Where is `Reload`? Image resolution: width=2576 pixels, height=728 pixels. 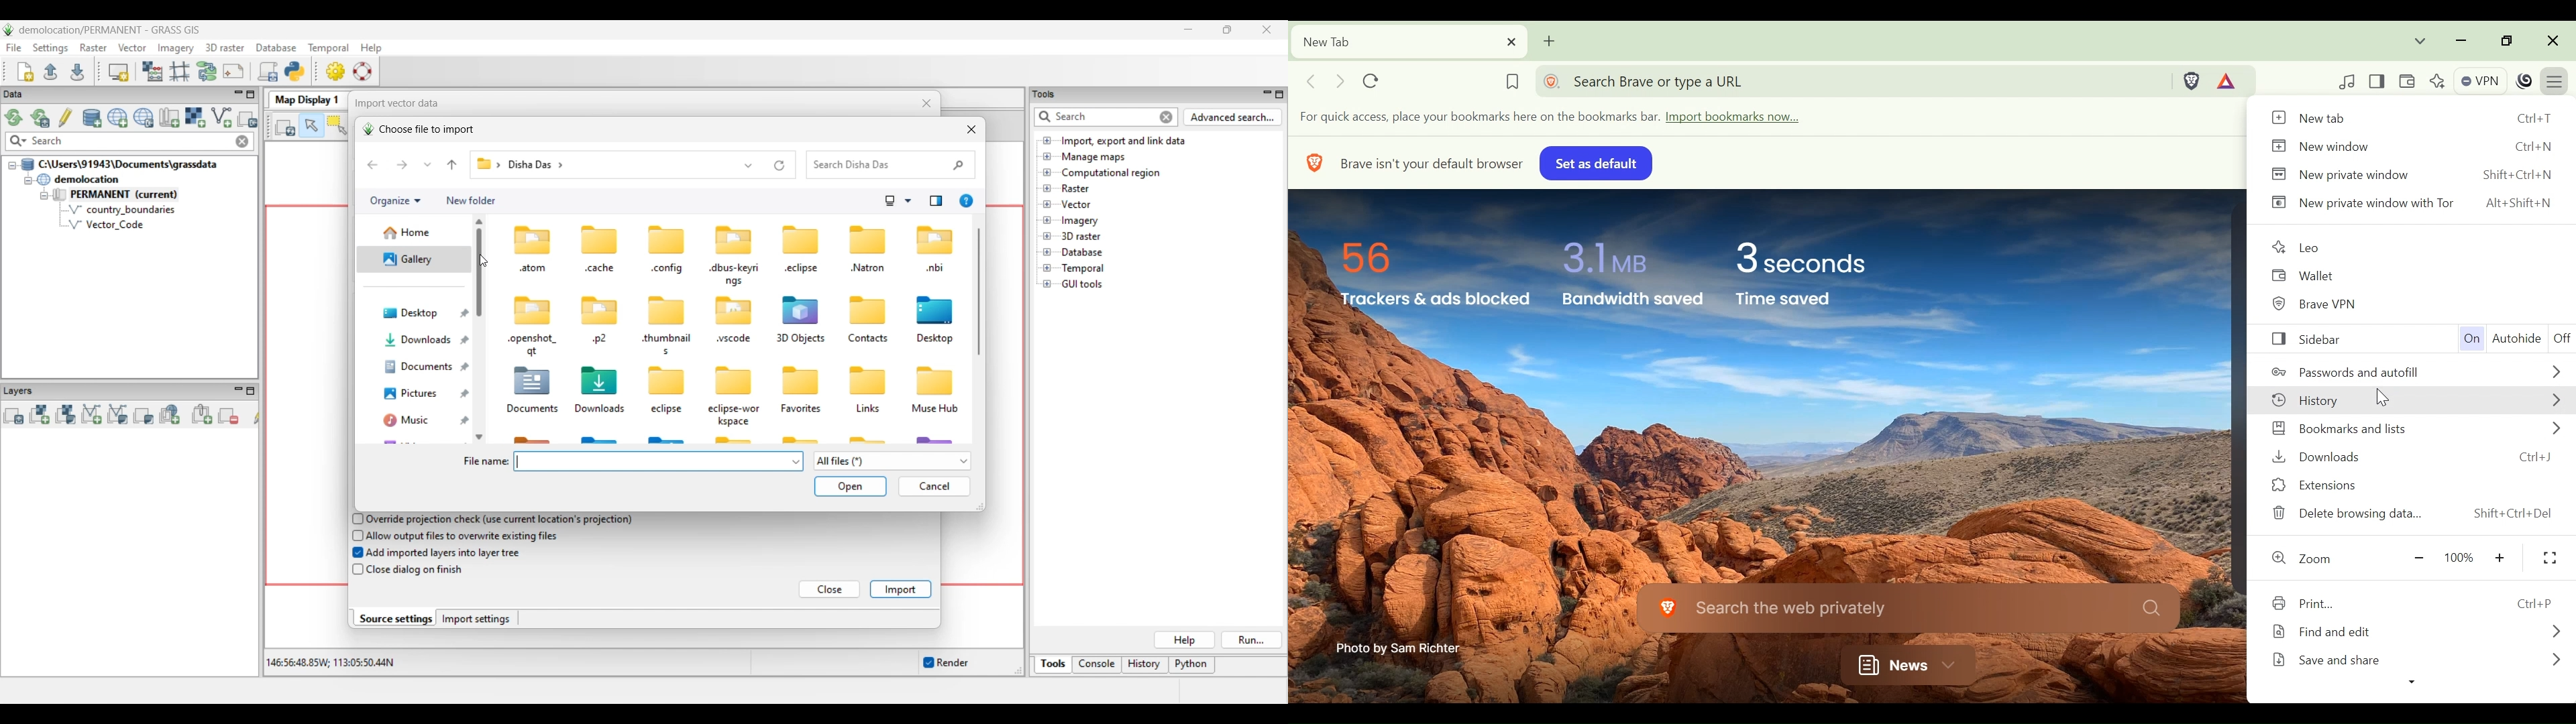 Reload is located at coordinates (1374, 78).